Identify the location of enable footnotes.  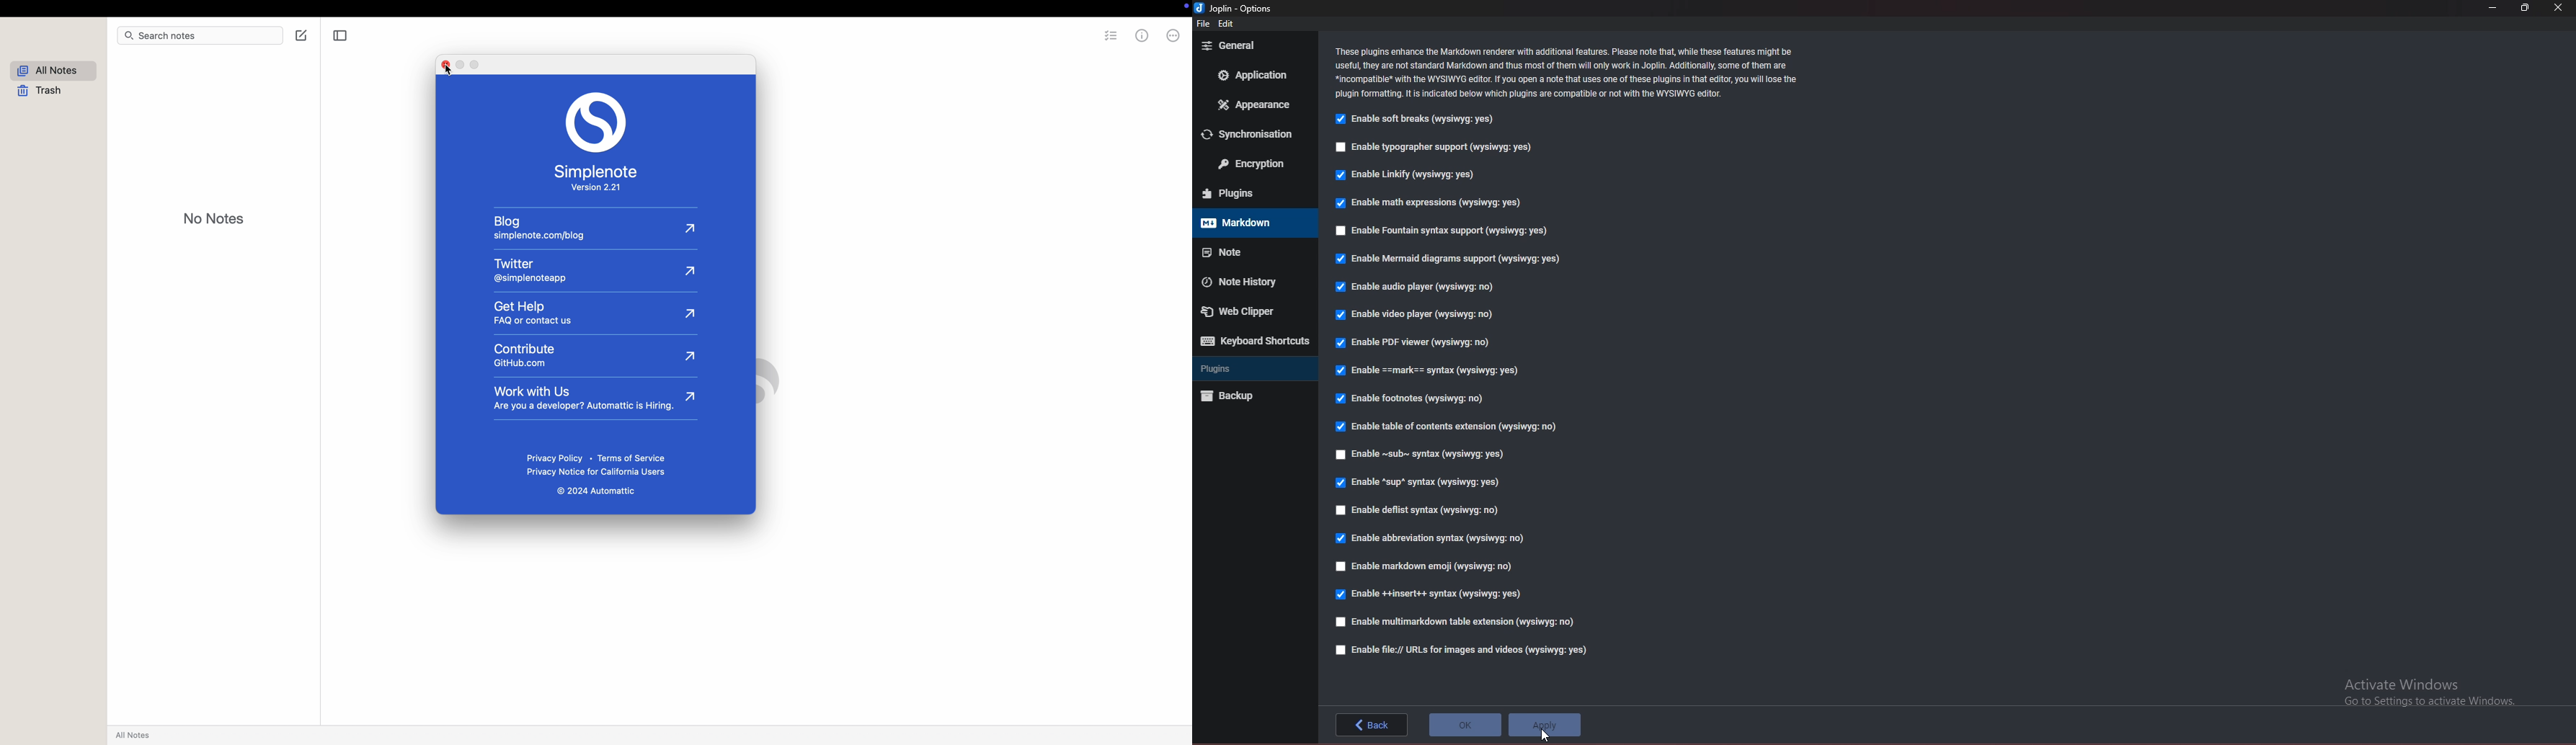
(1417, 398).